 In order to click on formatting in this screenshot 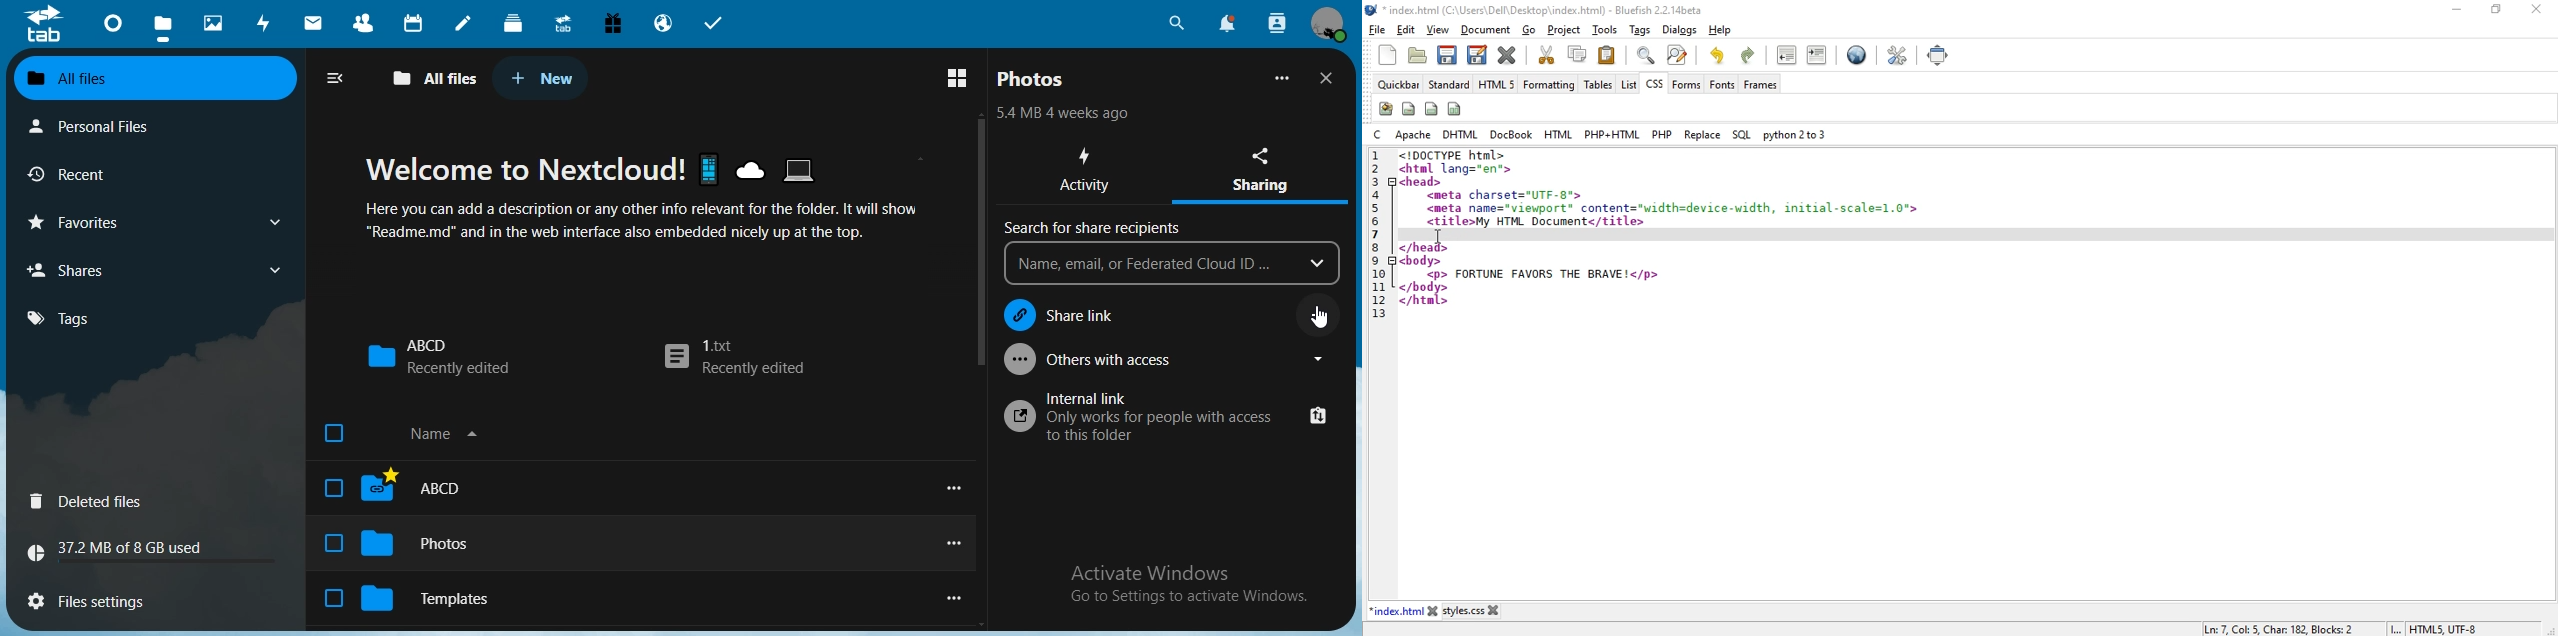, I will do `click(1549, 86)`.